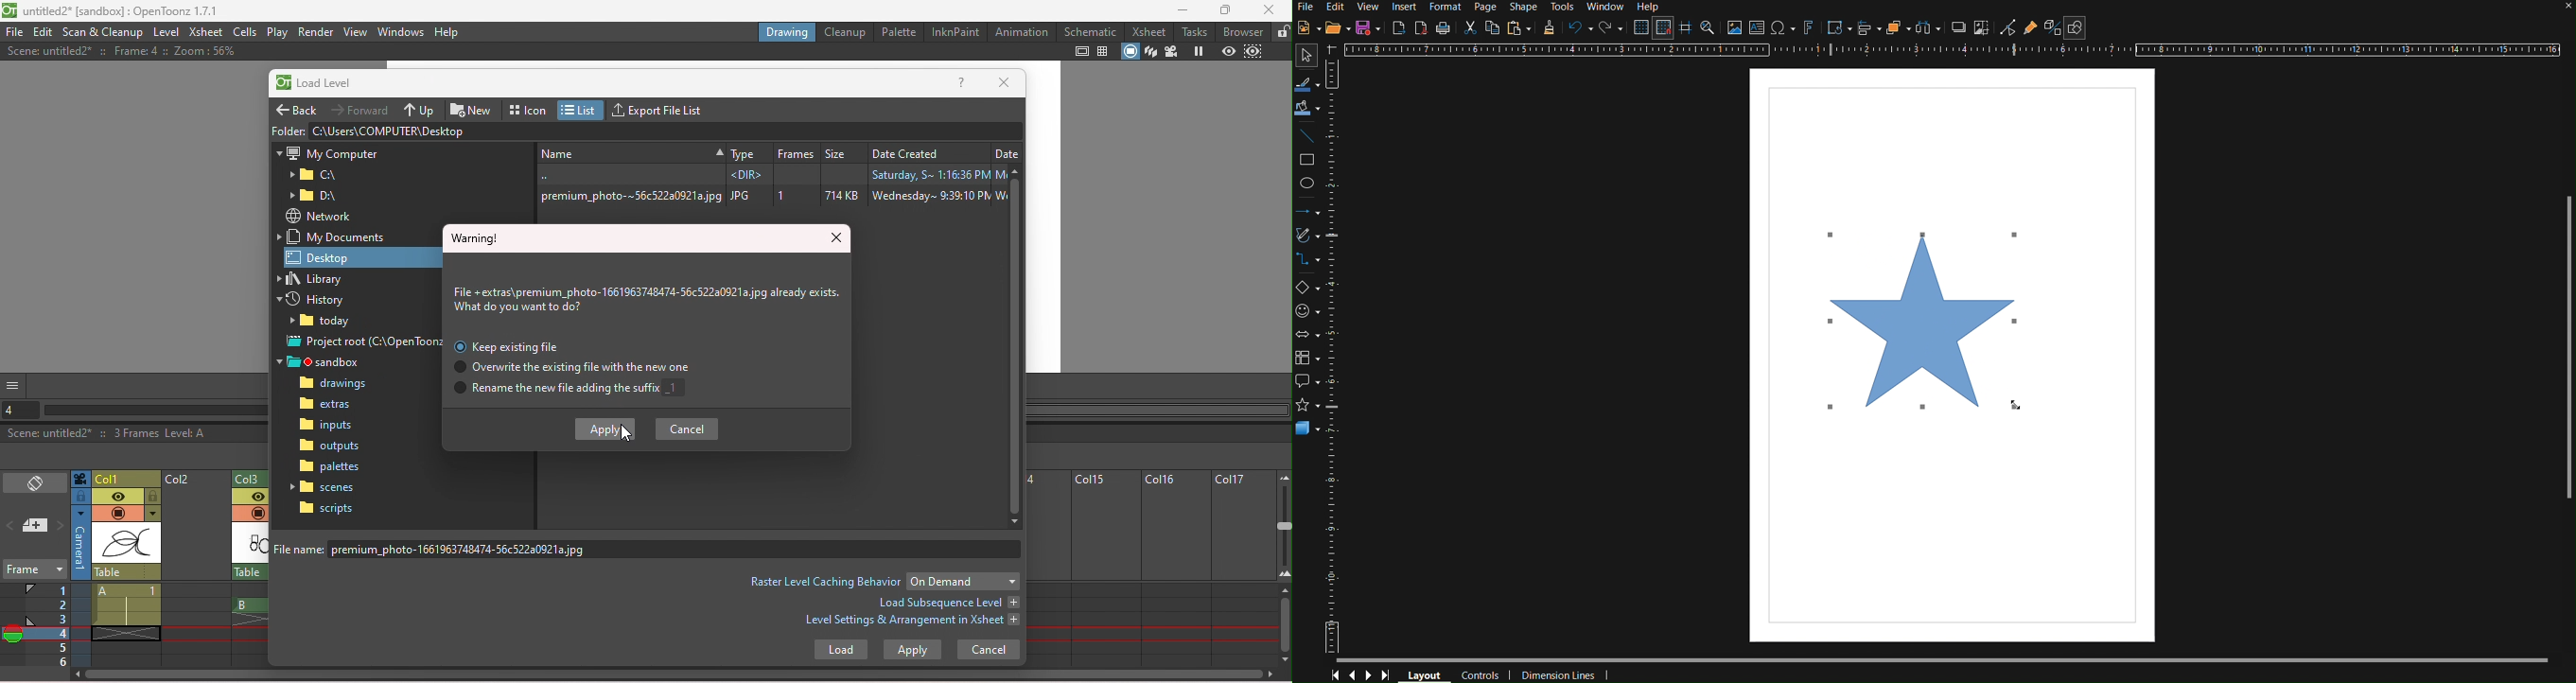 Image resolution: width=2576 pixels, height=700 pixels. What do you see at coordinates (1310, 312) in the screenshot?
I see `Symbol Shapes` at bounding box center [1310, 312].